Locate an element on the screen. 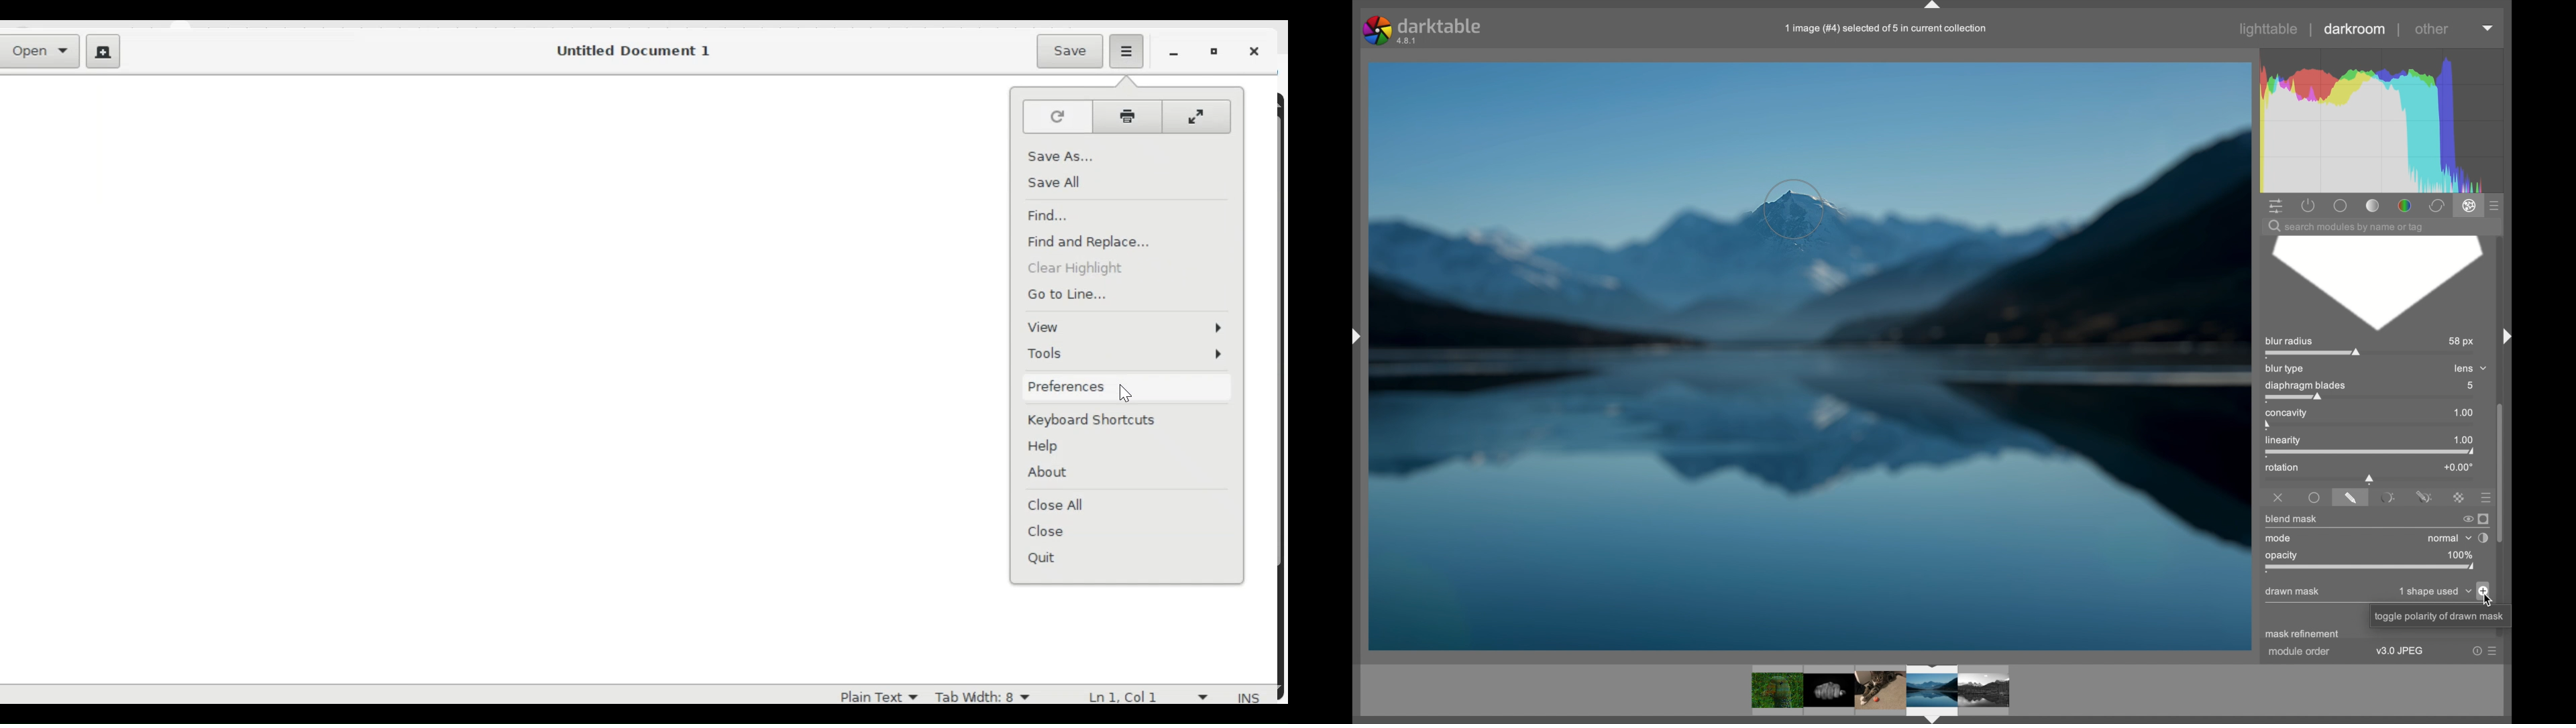 The height and width of the screenshot is (728, 2576). drag handle is located at coordinates (1354, 338).